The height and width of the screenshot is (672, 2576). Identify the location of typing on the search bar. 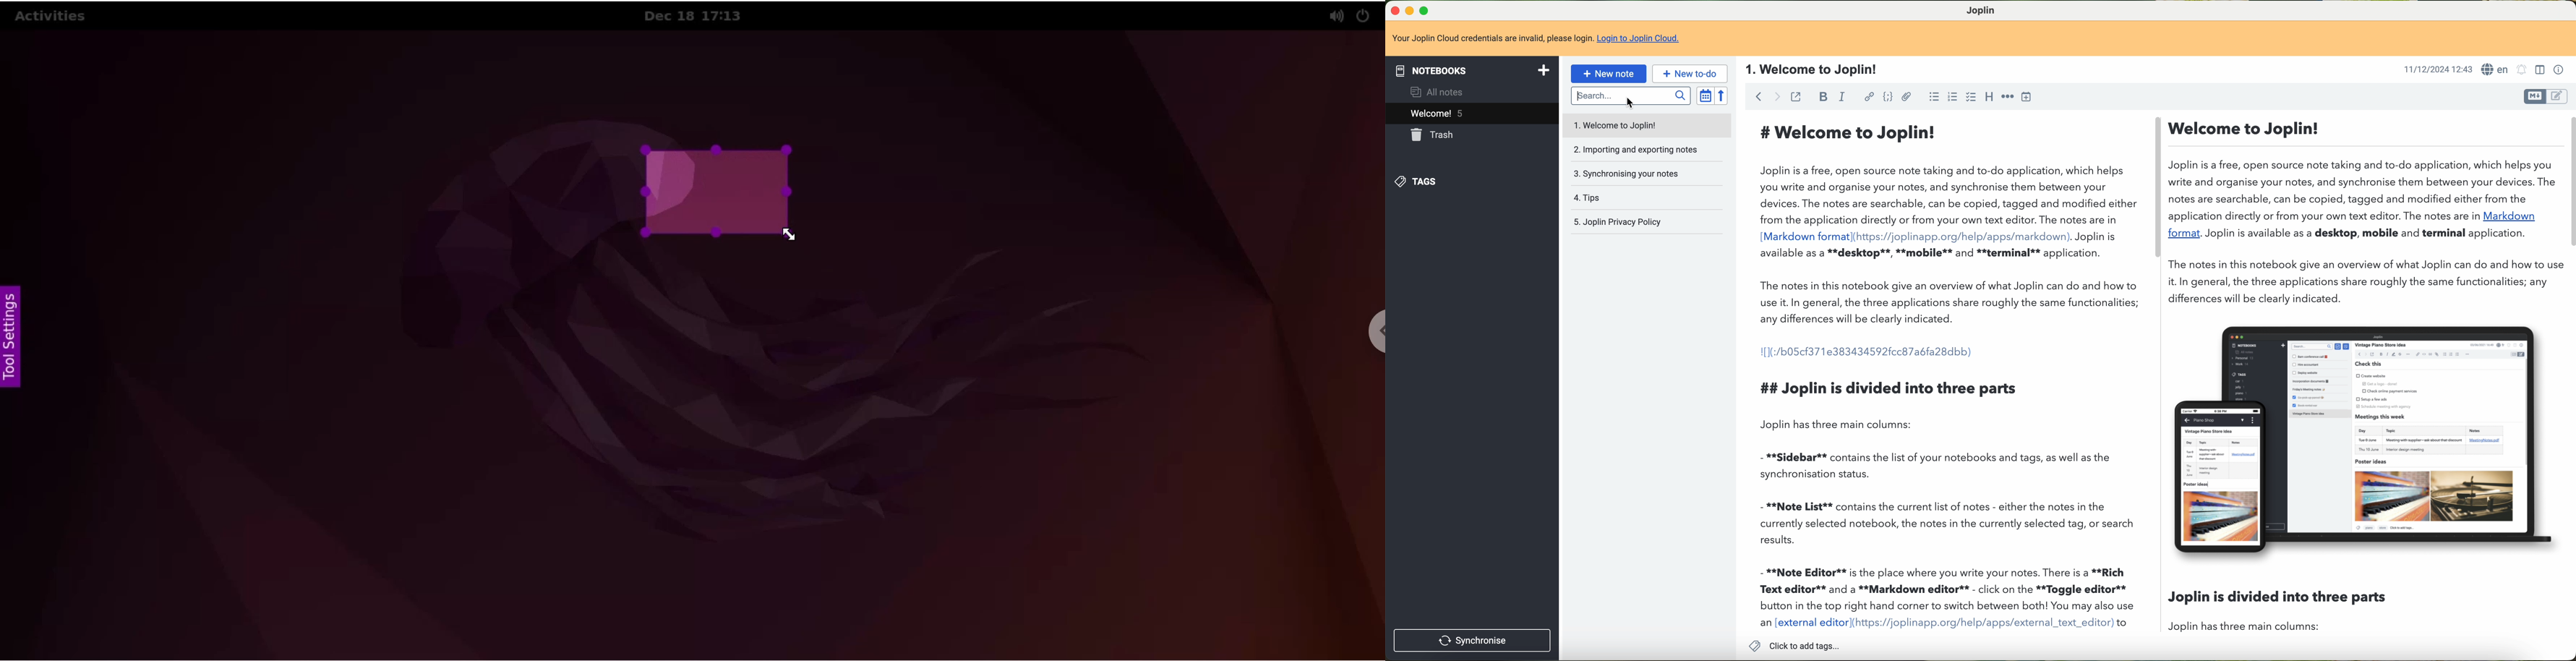
(1630, 99).